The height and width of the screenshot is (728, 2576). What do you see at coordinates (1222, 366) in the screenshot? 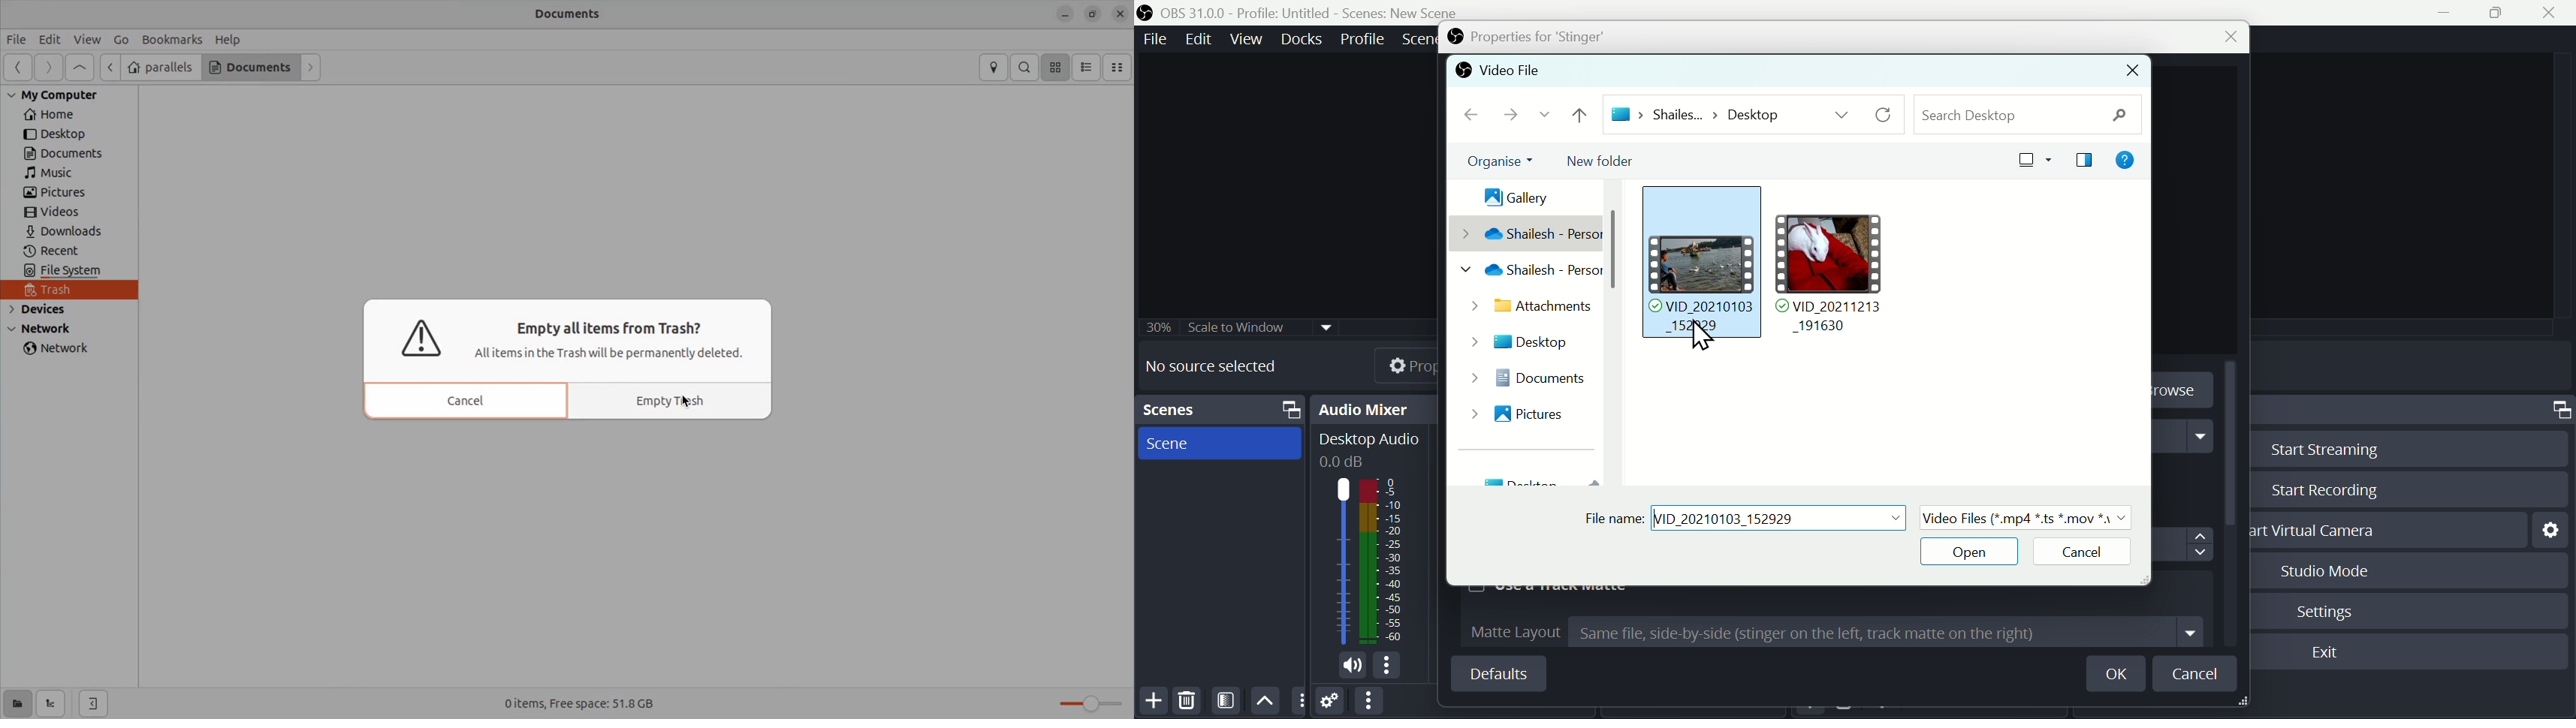
I see `No source selected` at bounding box center [1222, 366].